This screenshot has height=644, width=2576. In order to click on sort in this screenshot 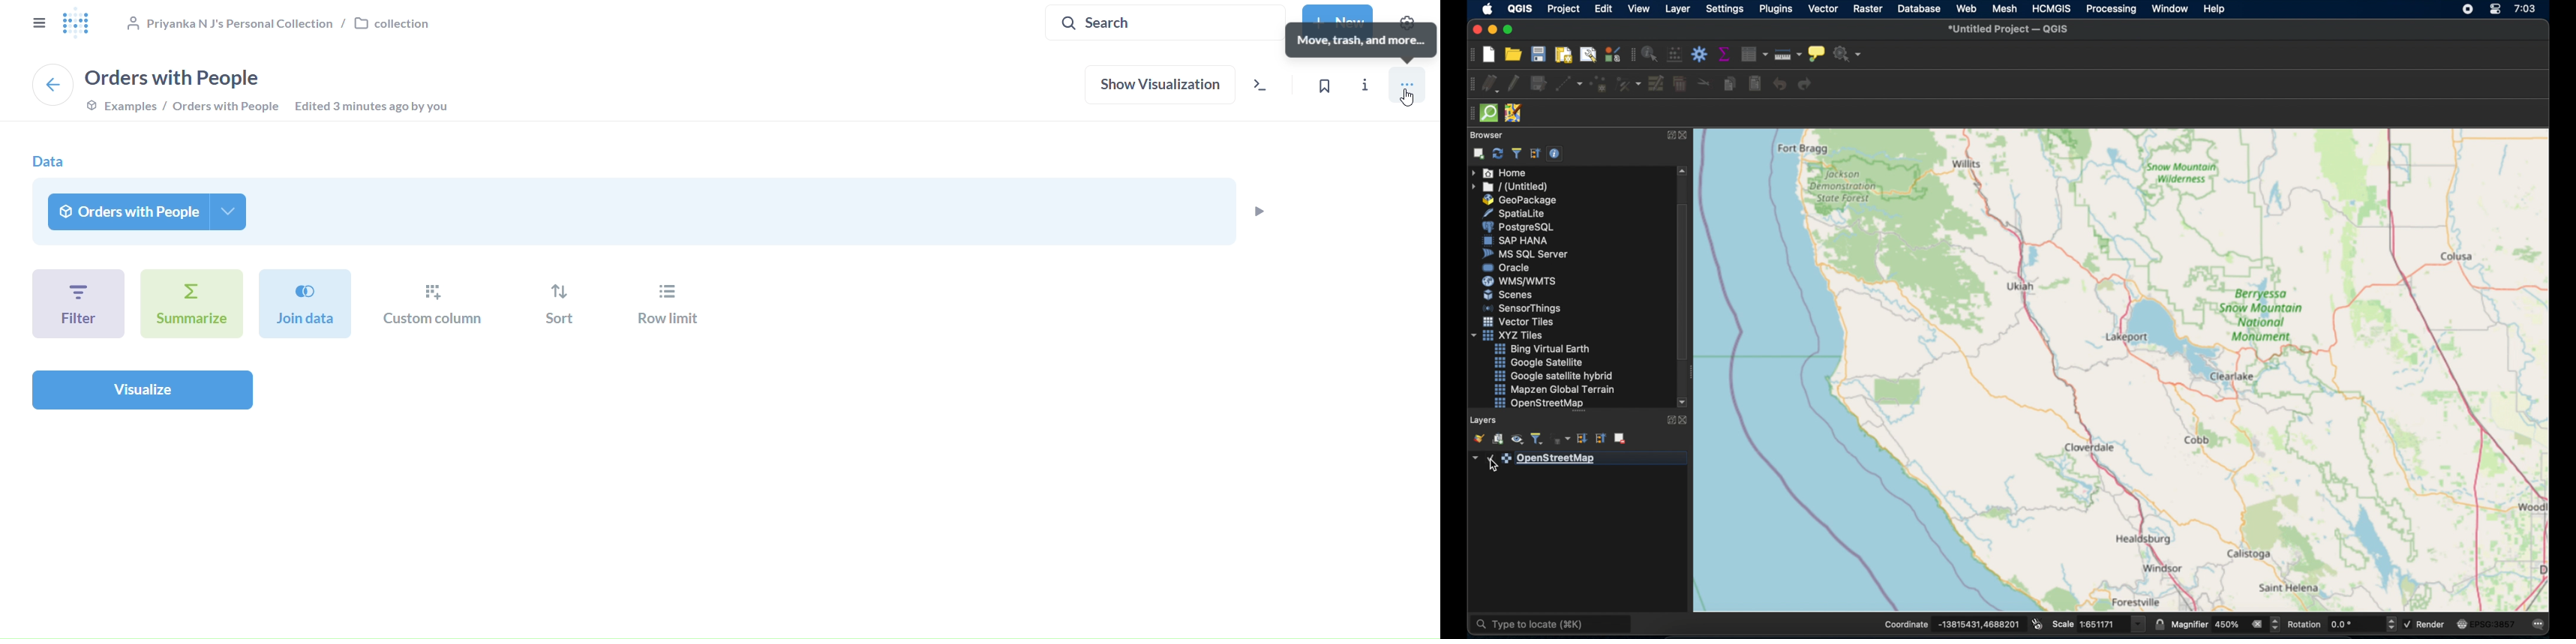, I will do `click(561, 304)`.